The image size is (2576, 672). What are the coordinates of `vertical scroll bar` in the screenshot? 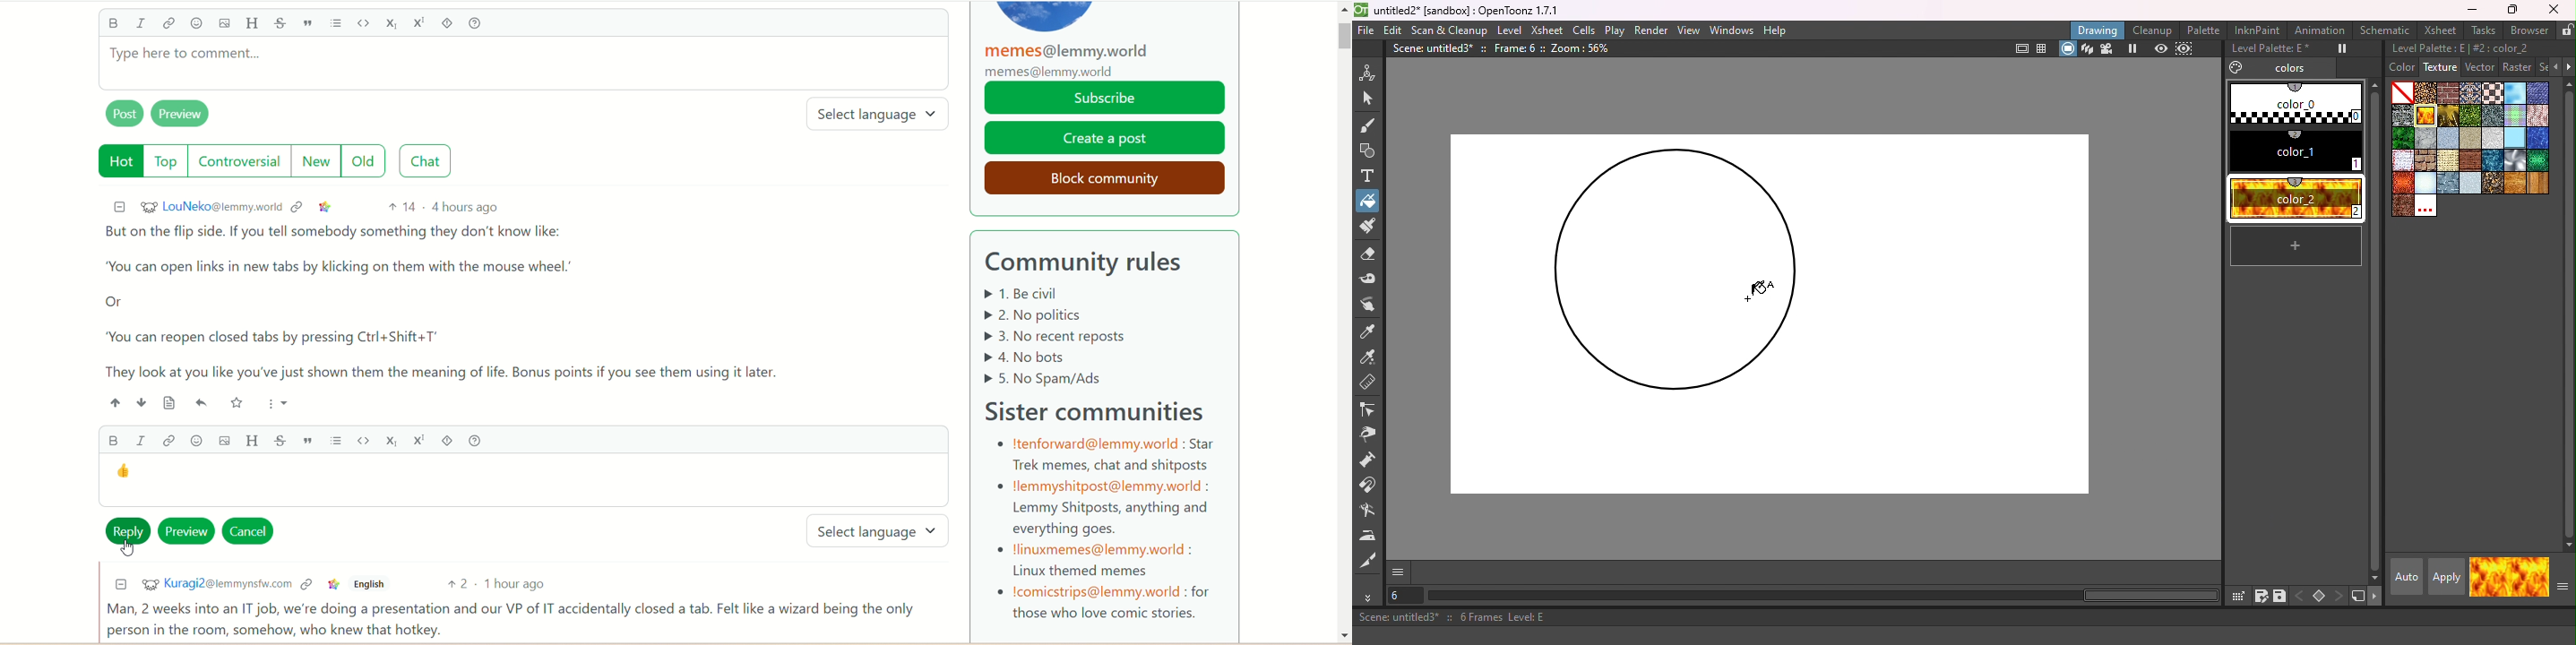 It's located at (2569, 314).